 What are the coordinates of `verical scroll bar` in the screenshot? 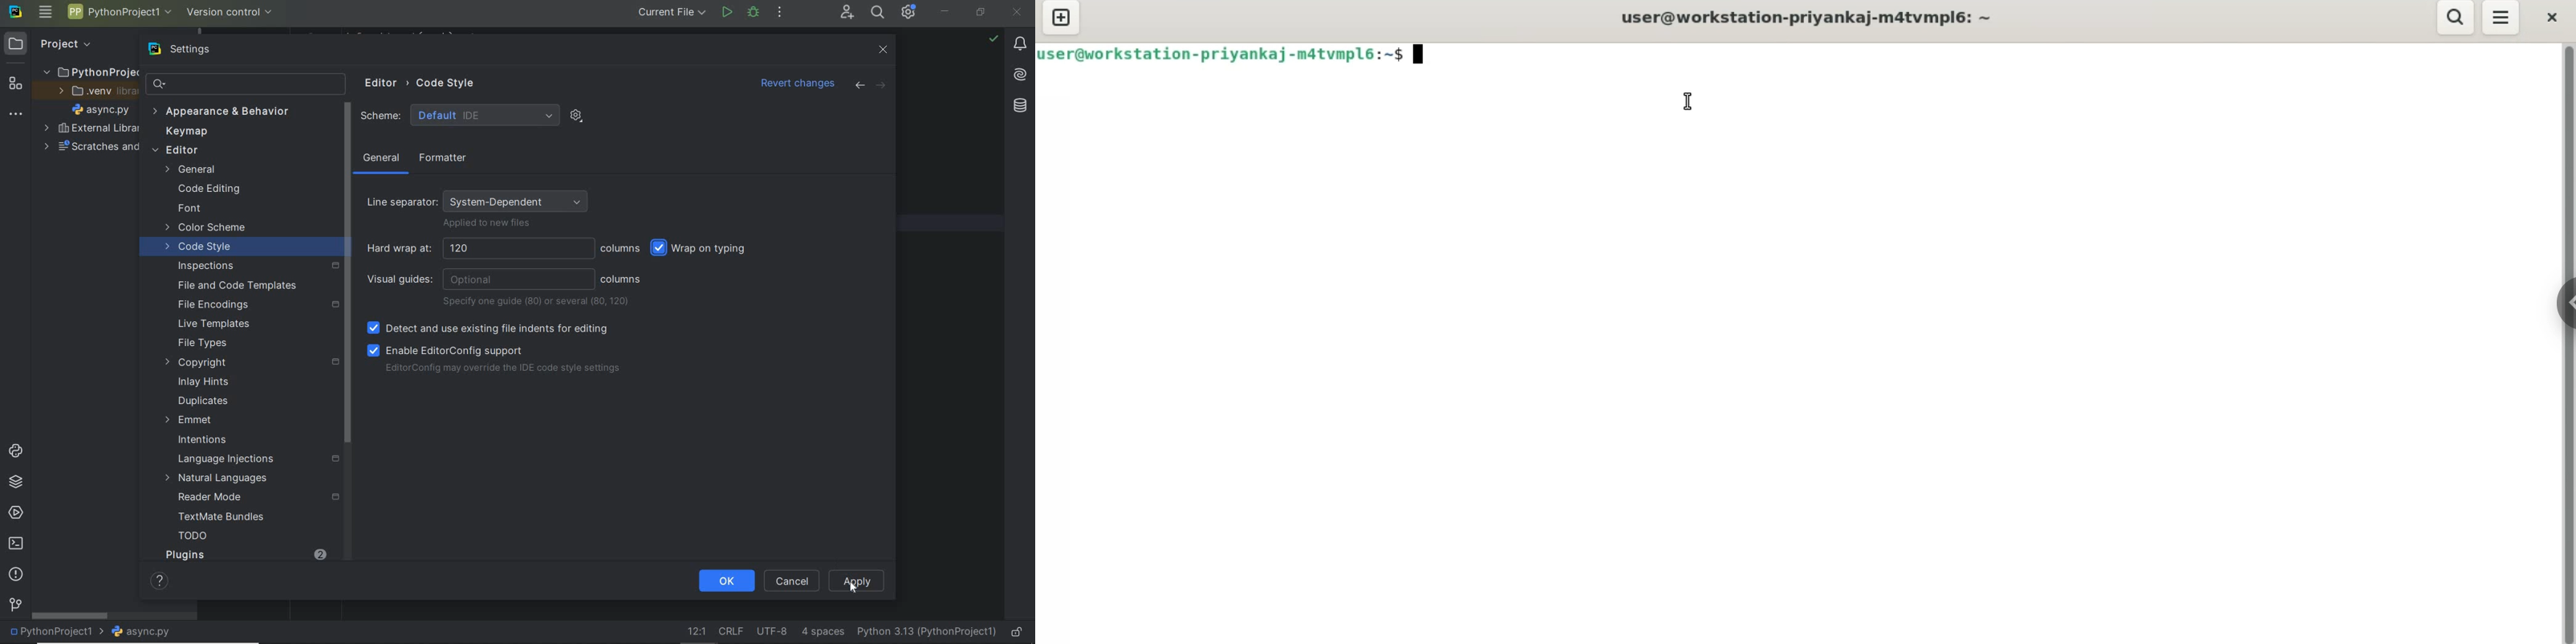 It's located at (2568, 342).